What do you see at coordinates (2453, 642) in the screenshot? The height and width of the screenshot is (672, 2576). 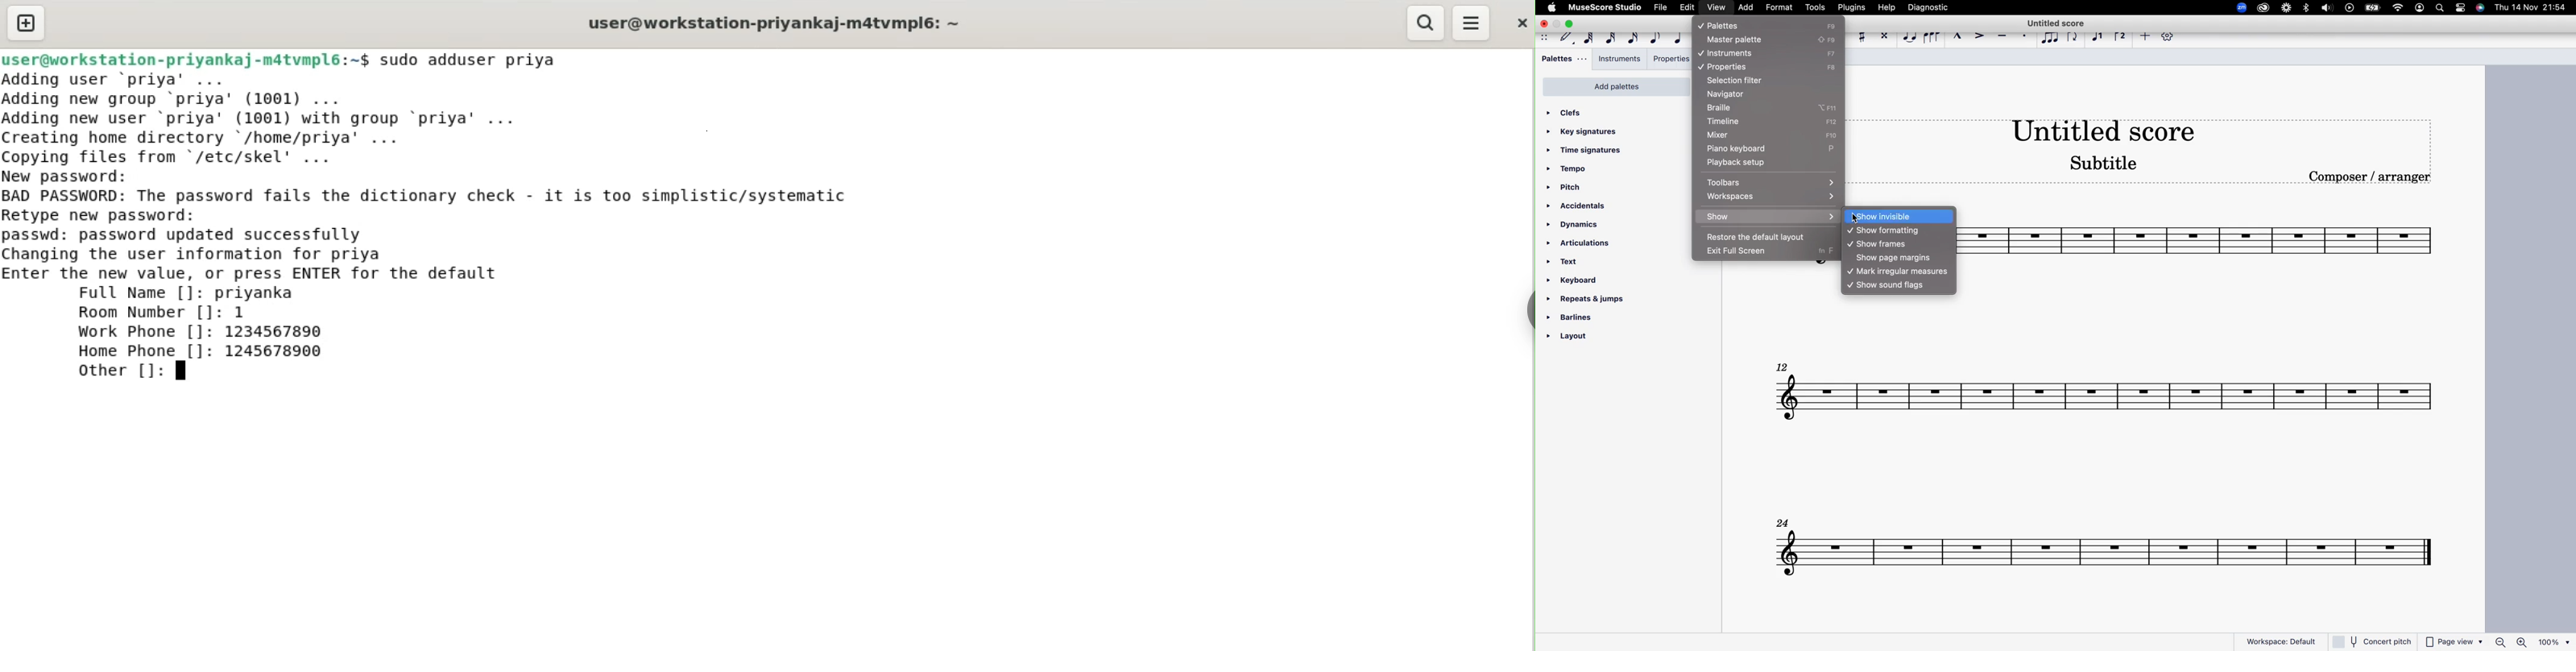 I see `page view` at bounding box center [2453, 642].